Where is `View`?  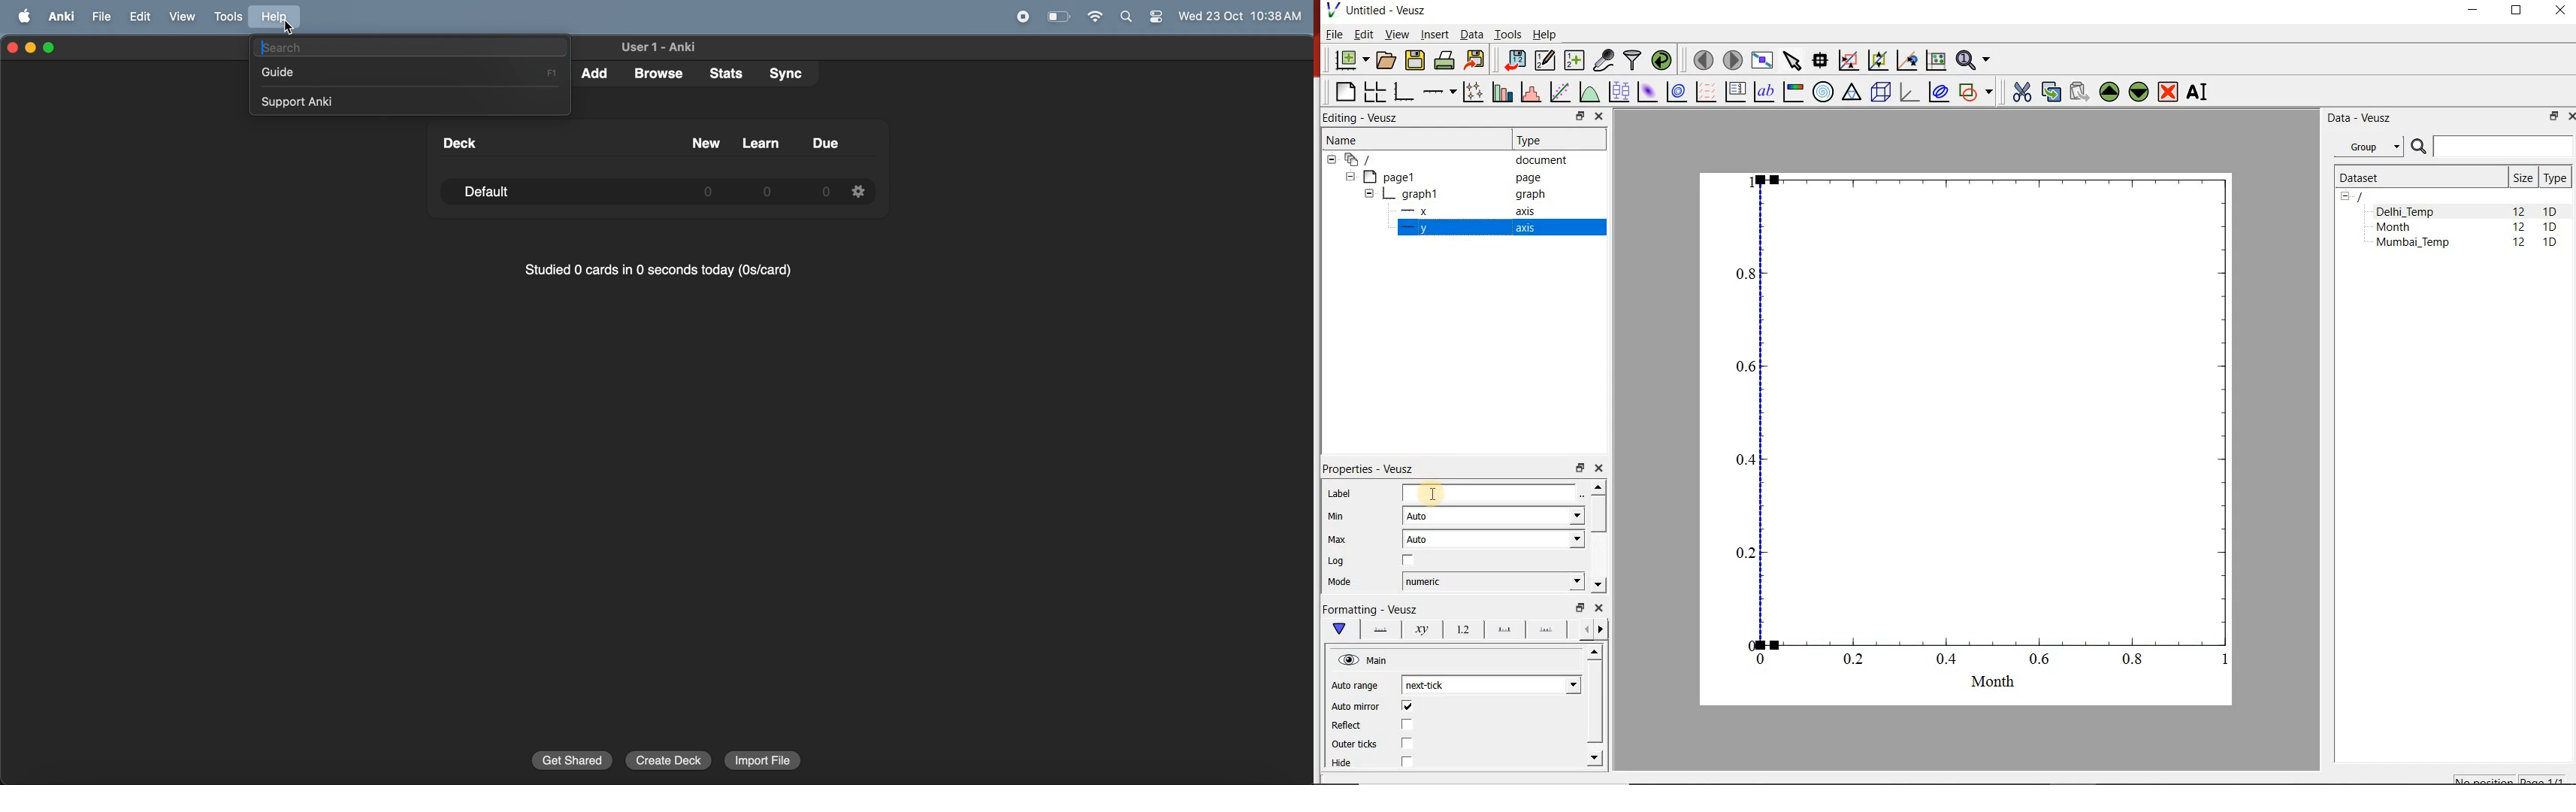 View is located at coordinates (1396, 34).